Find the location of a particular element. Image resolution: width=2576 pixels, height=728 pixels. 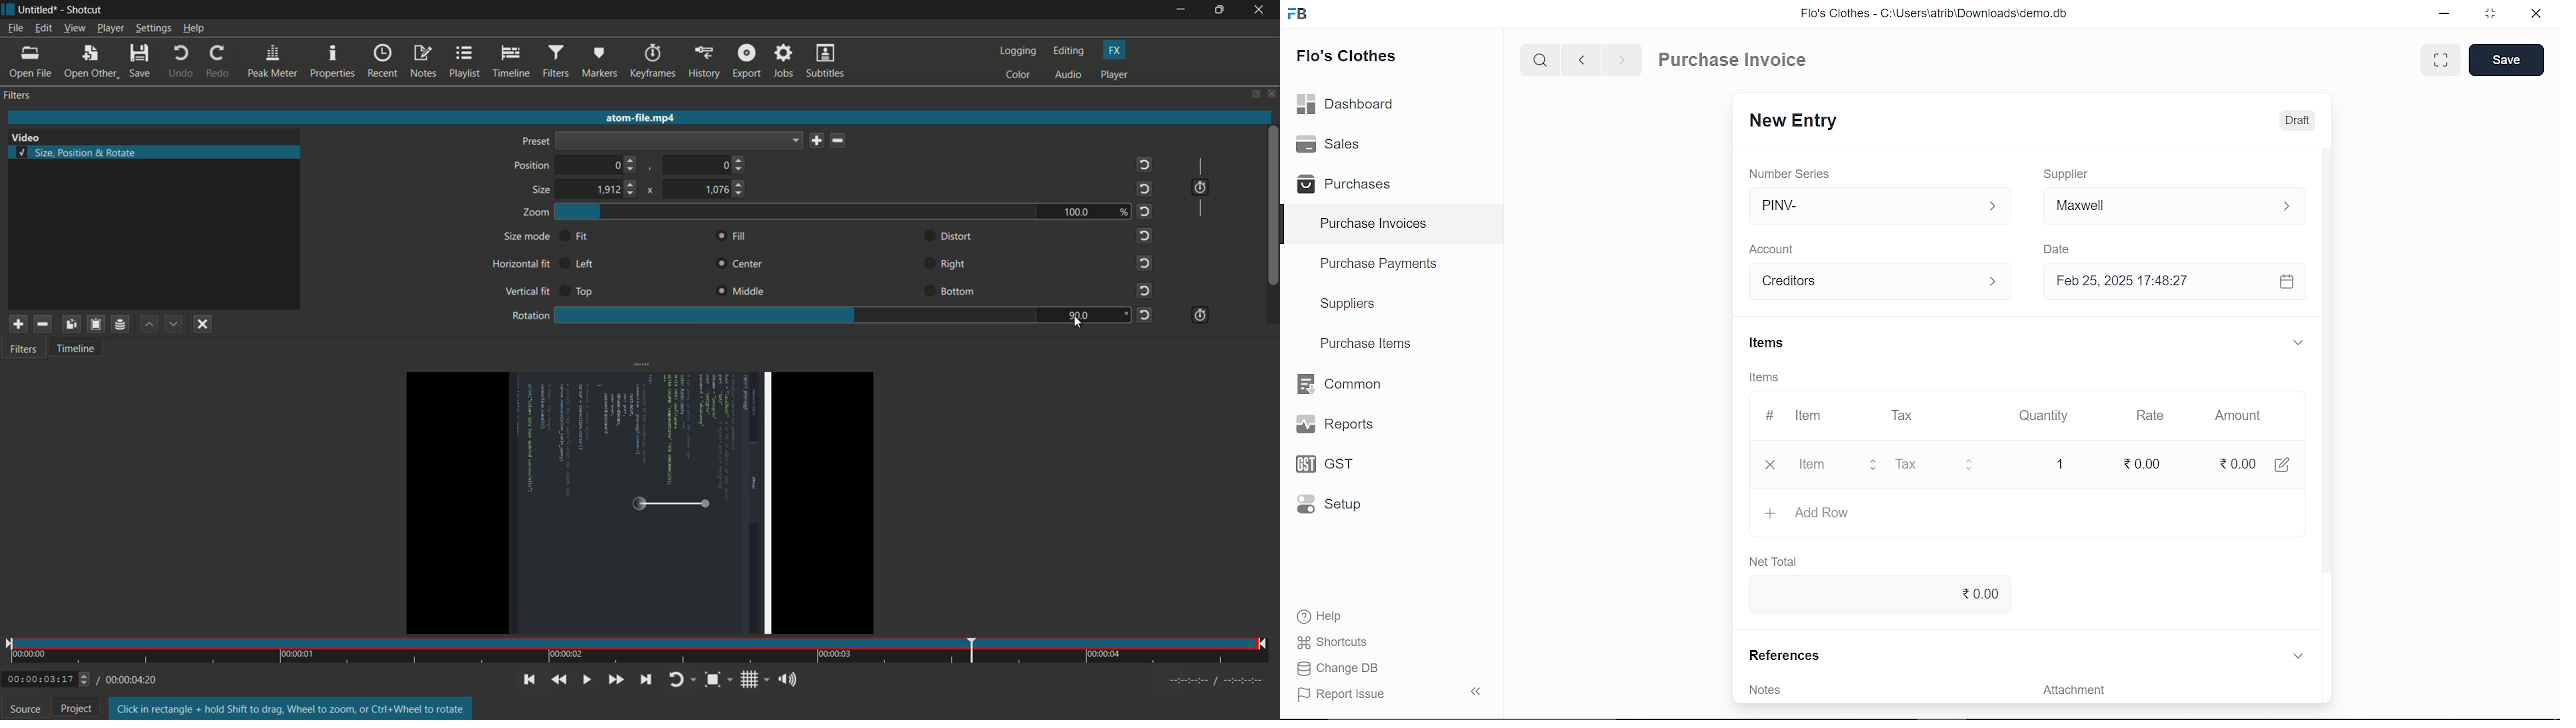

 is located at coordinates (1145, 291).